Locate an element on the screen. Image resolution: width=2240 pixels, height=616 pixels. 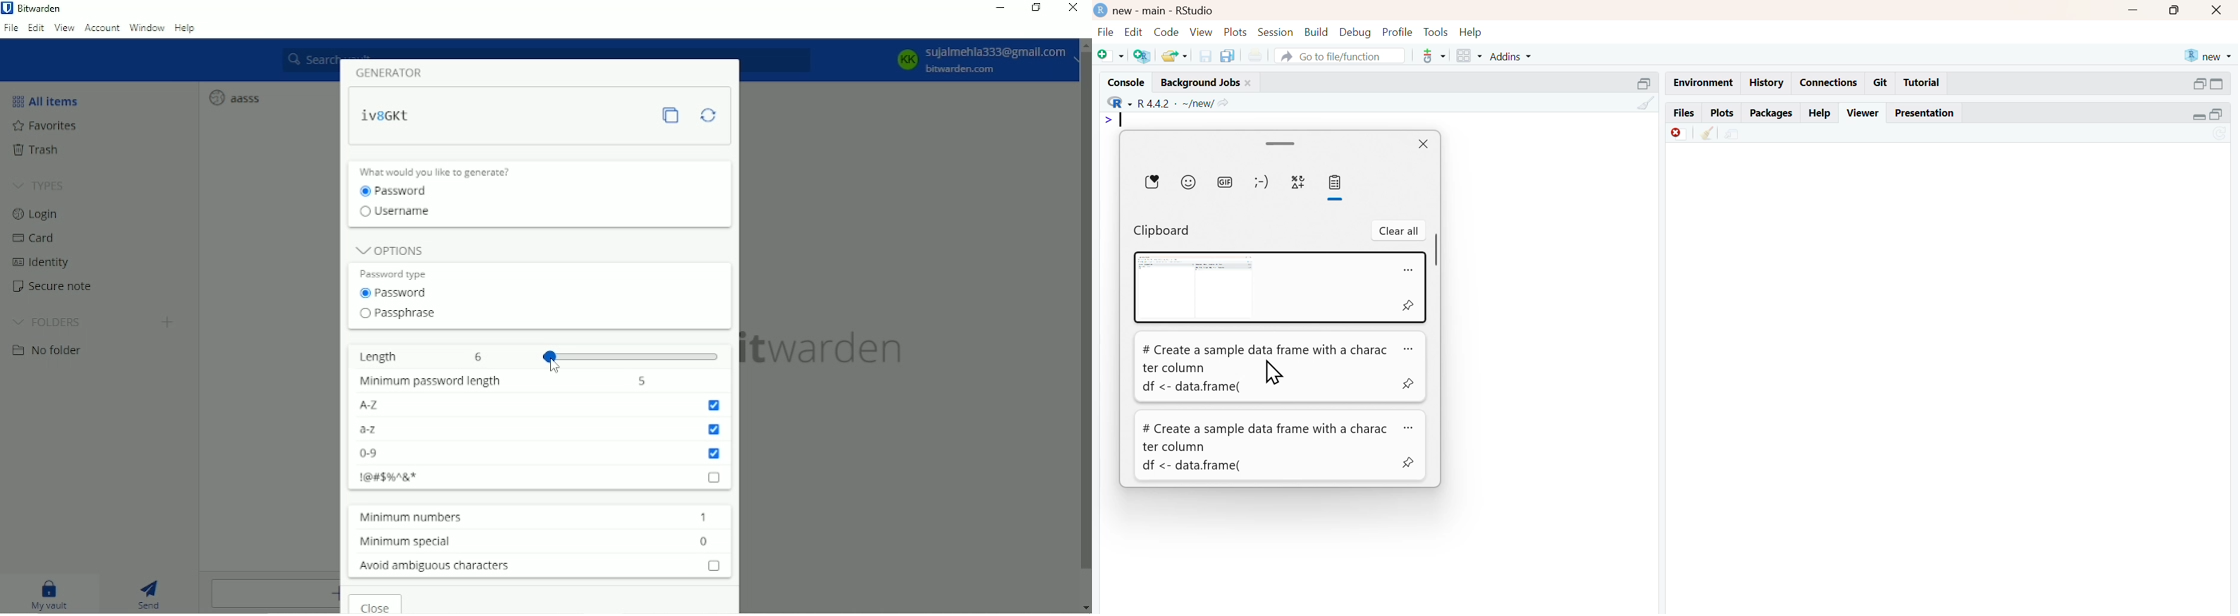
viewer is located at coordinates (1865, 113).